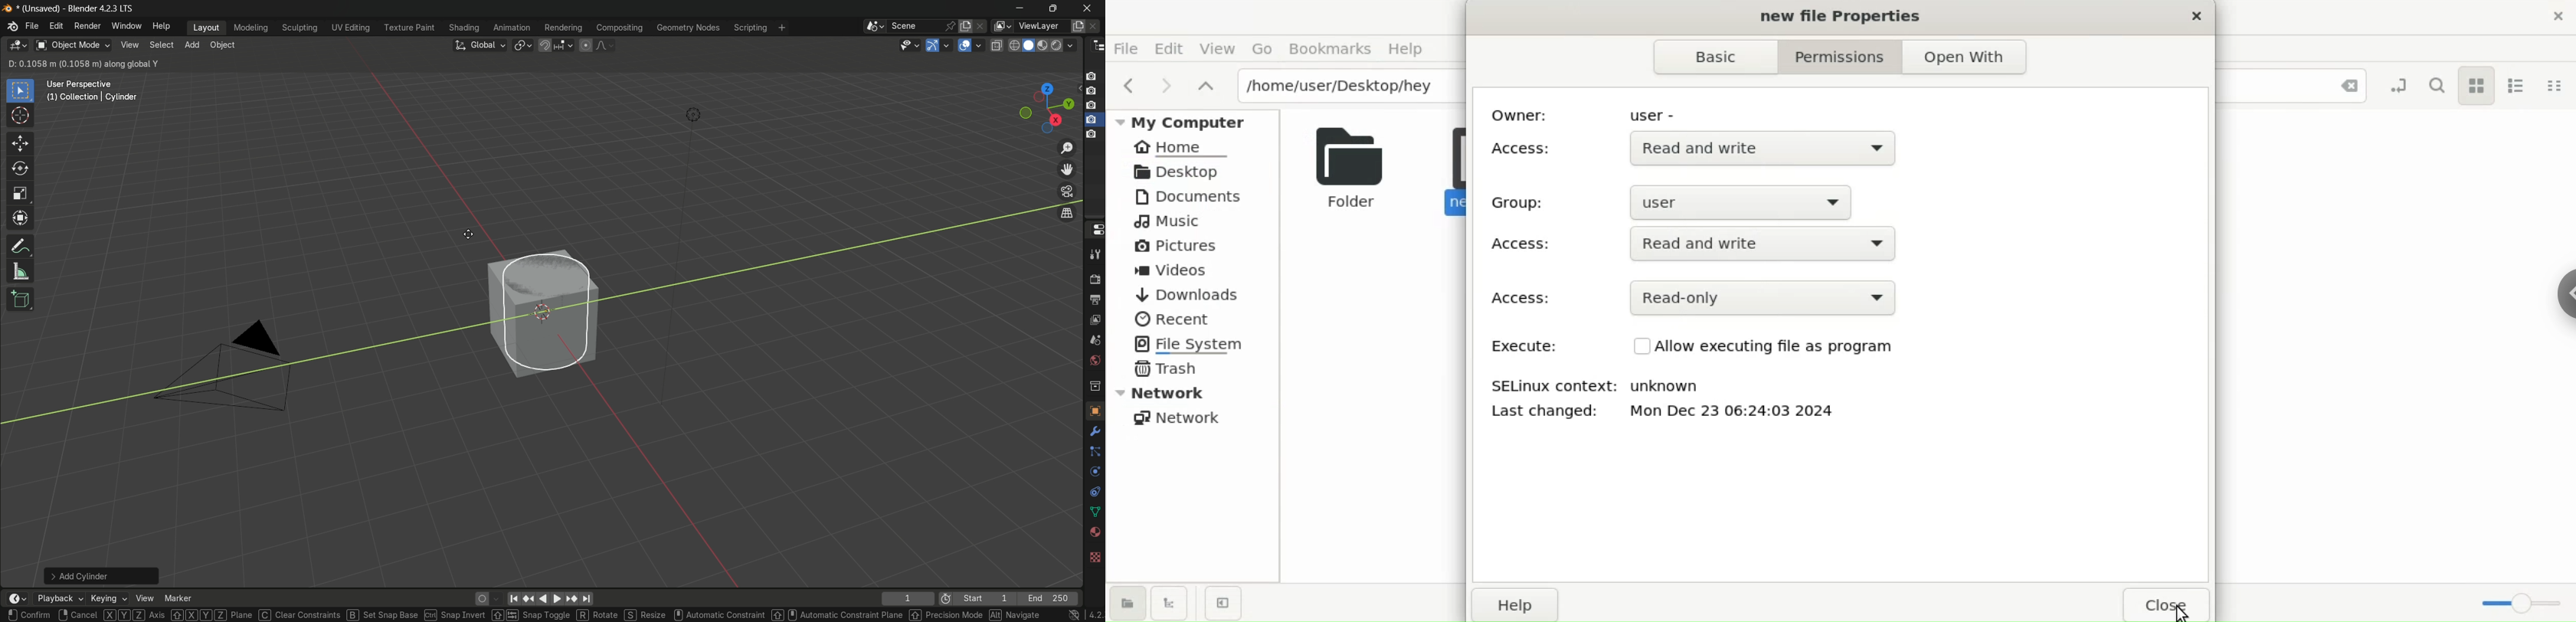 The width and height of the screenshot is (2576, 644). Describe the element at coordinates (645, 614) in the screenshot. I see `resize` at that location.